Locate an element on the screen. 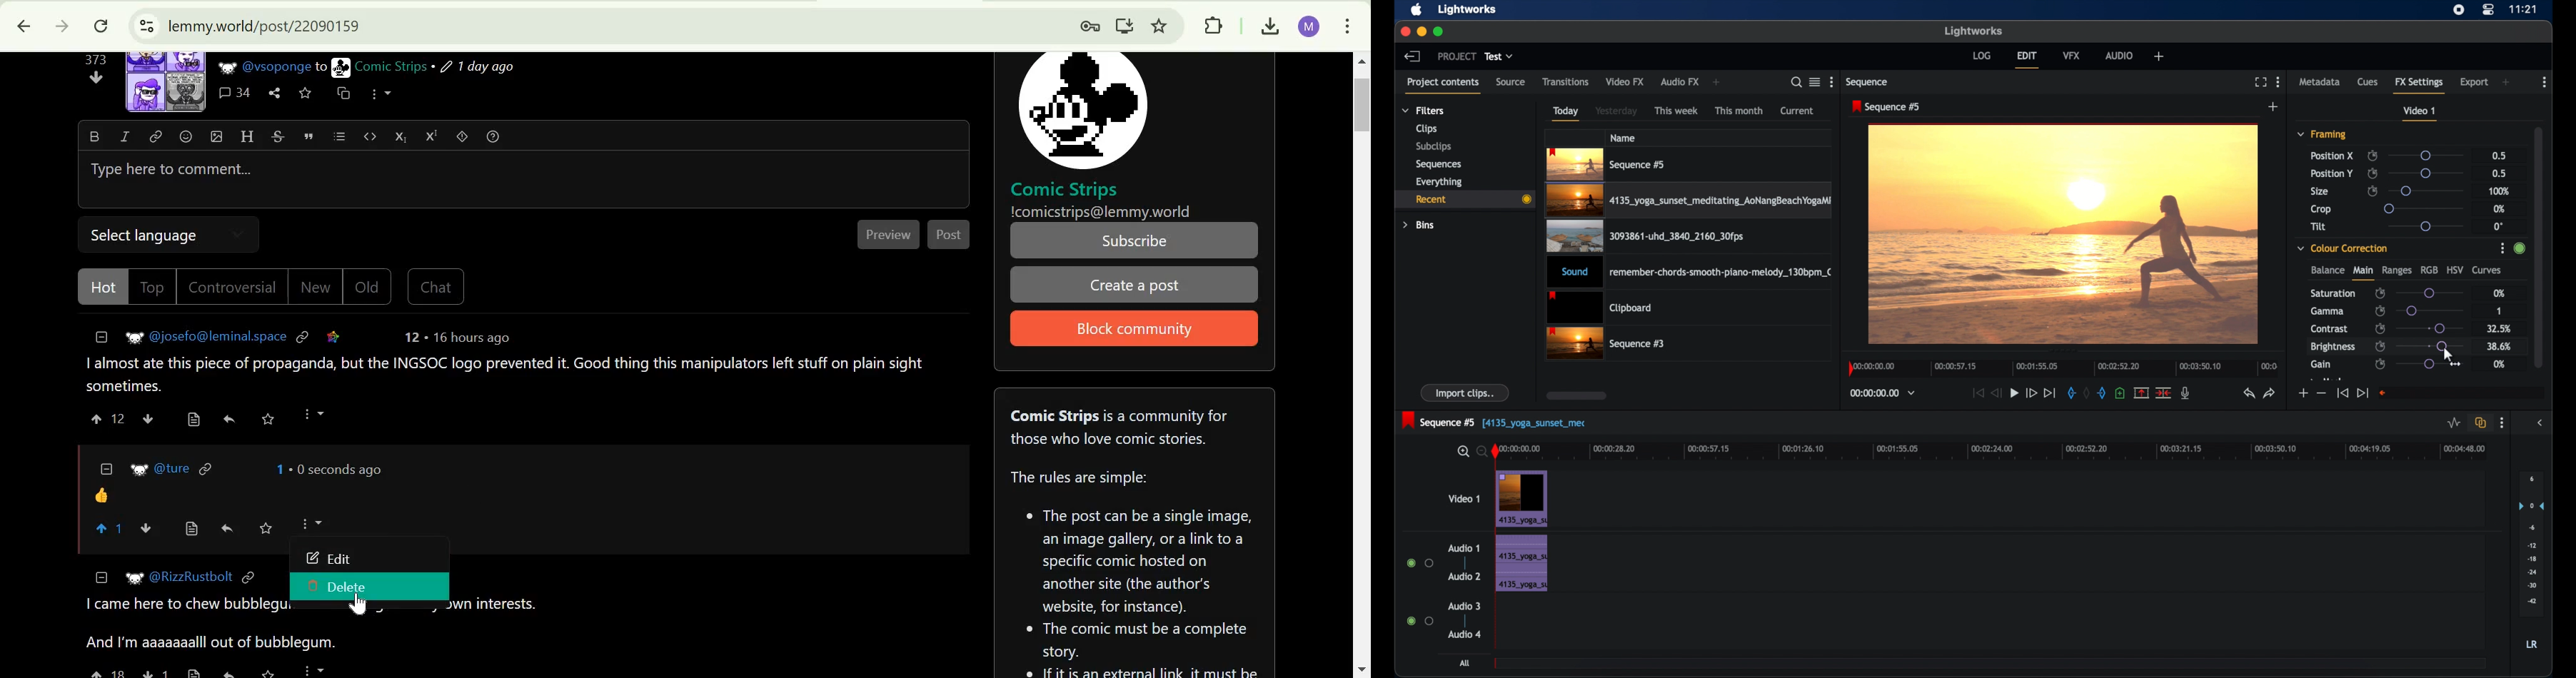 The width and height of the screenshot is (2576, 700). jump to start is located at coordinates (1977, 392).